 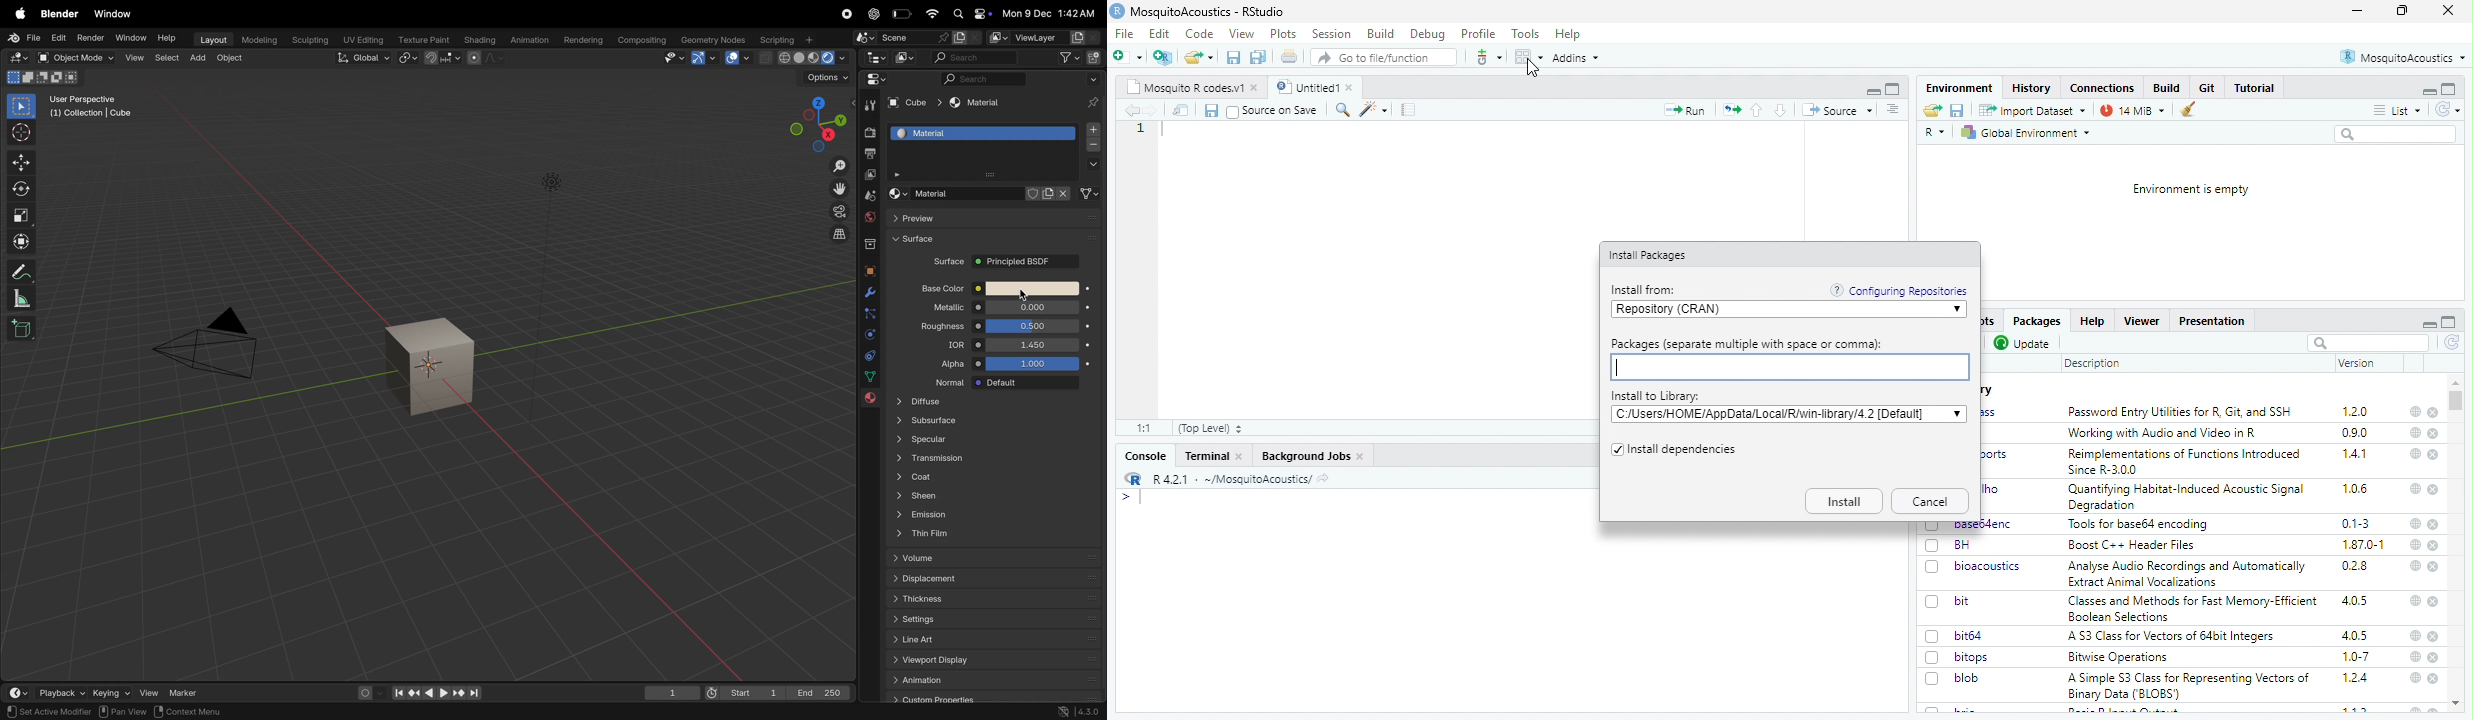 What do you see at coordinates (2358, 363) in the screenshot?
I see `Version` at bounding box center [2358, 363].